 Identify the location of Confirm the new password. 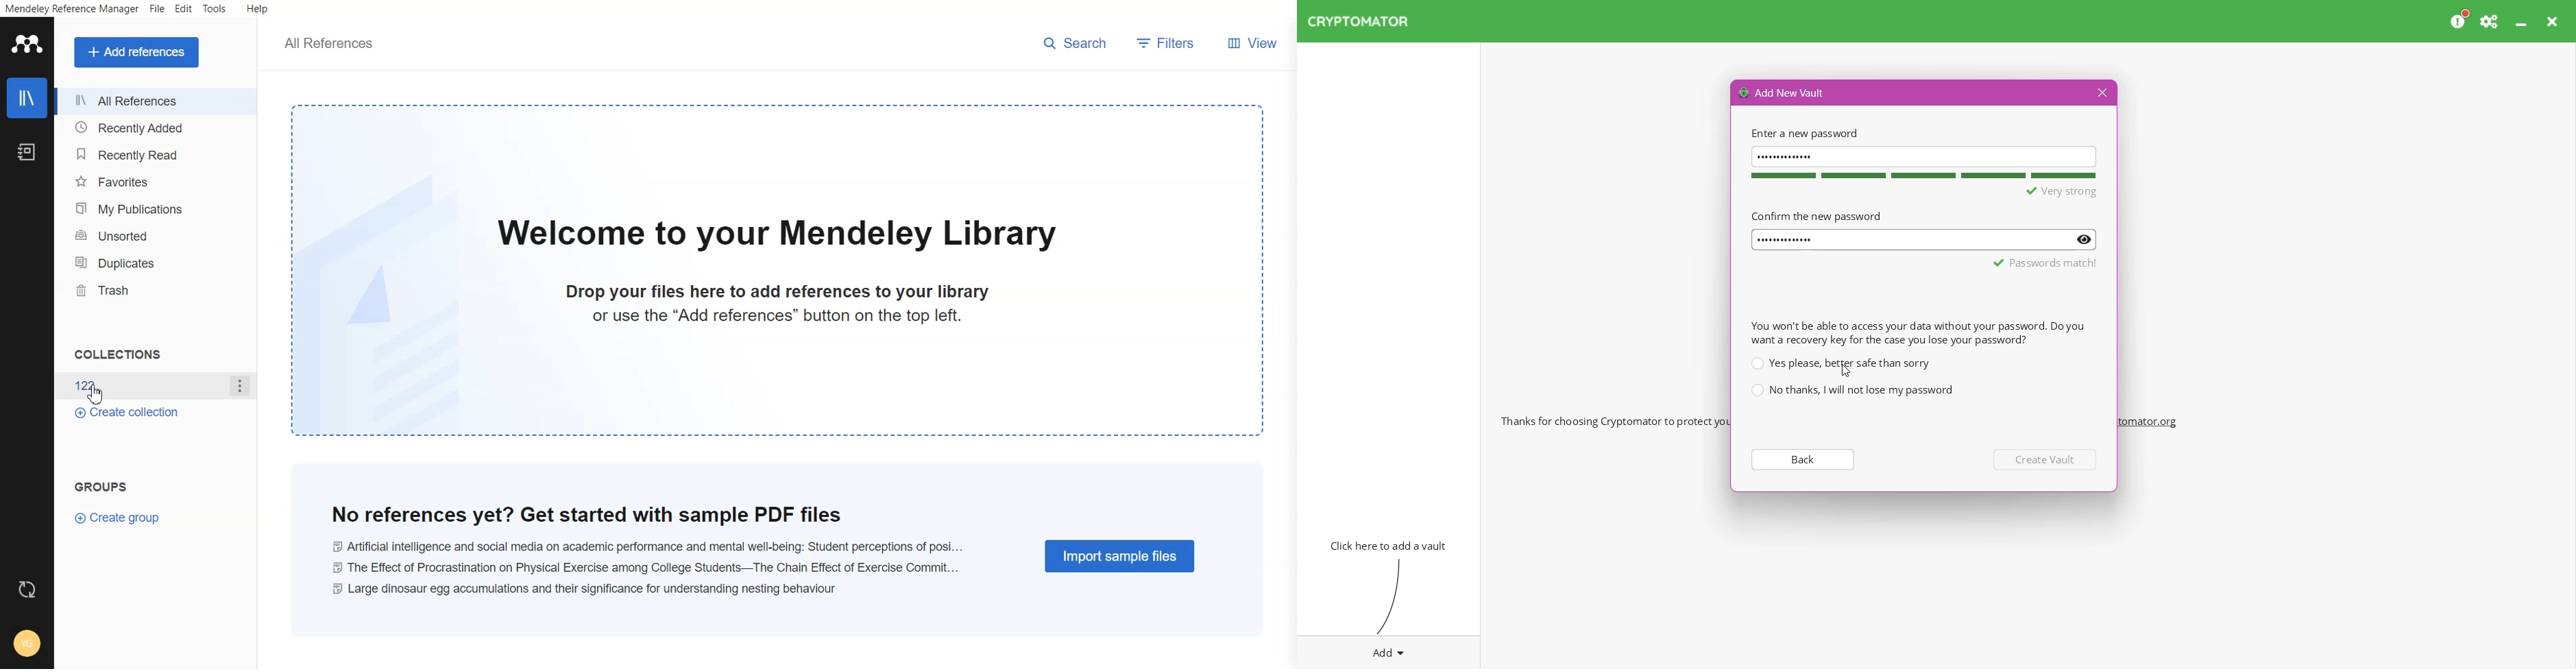
(1816, 215).